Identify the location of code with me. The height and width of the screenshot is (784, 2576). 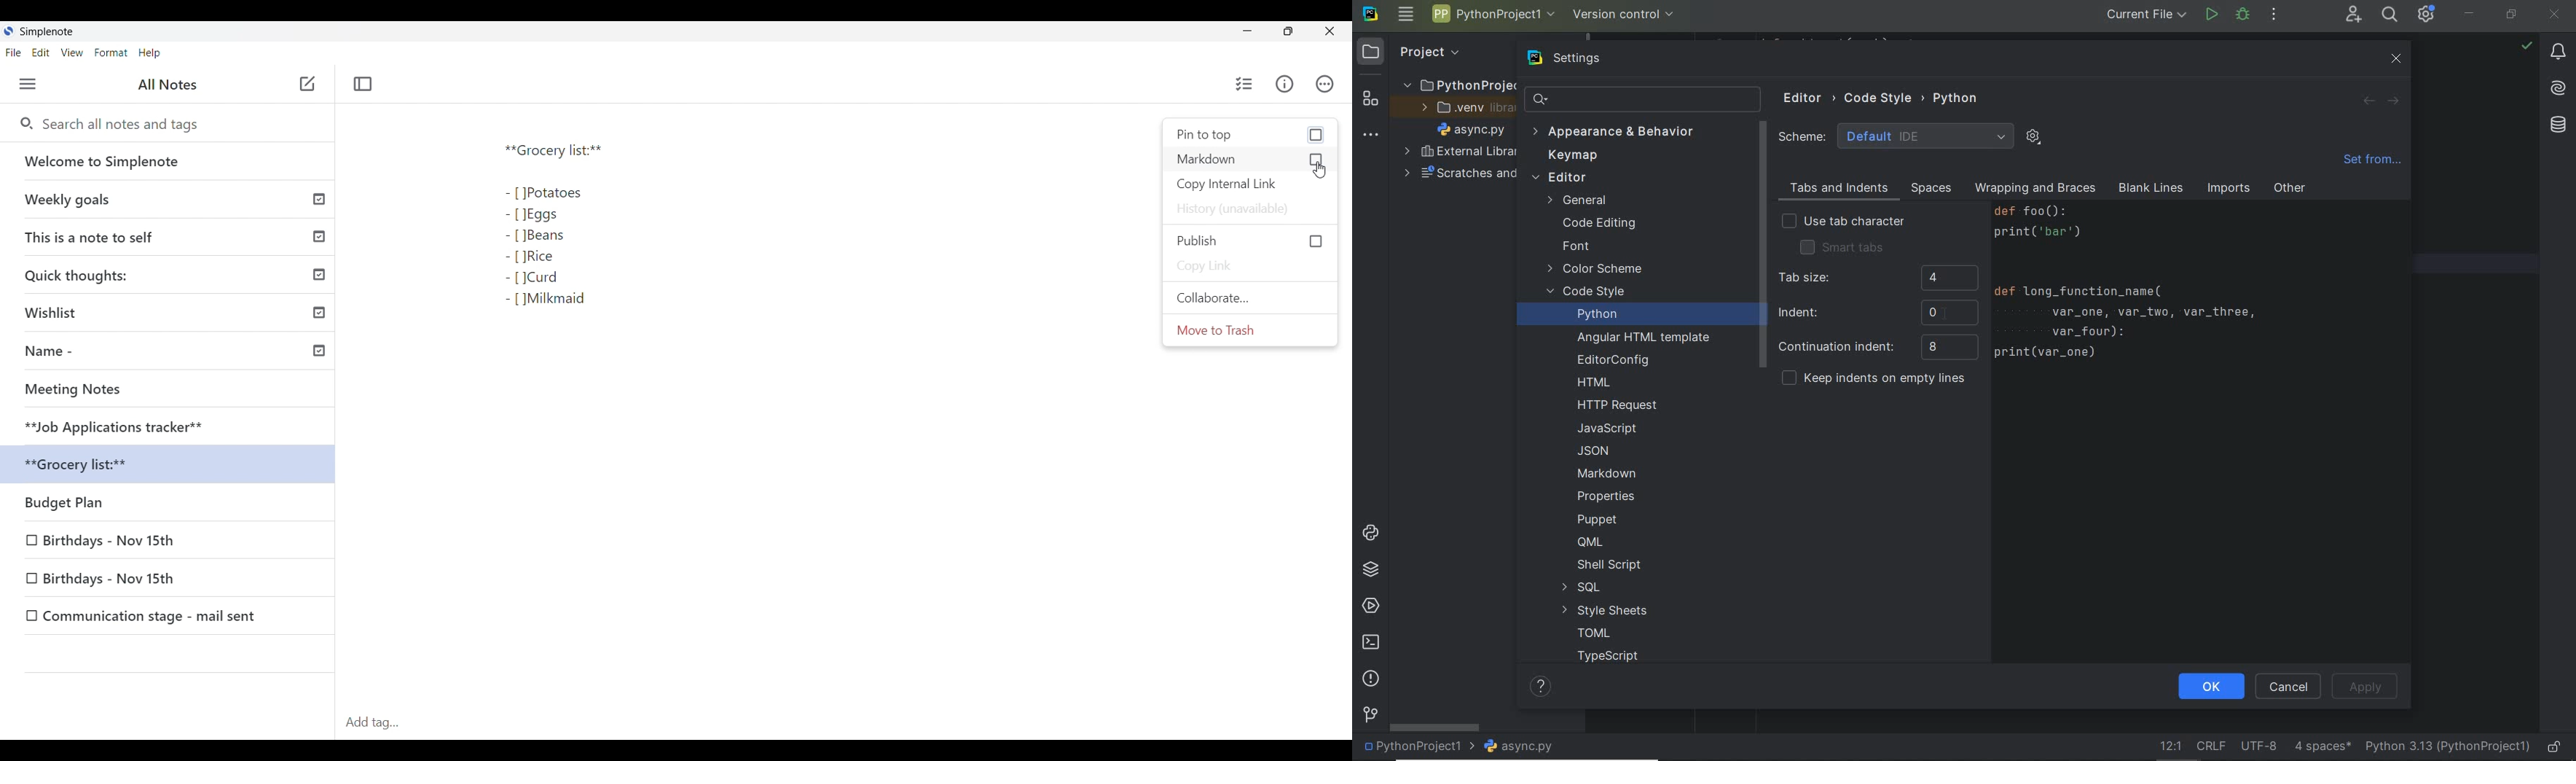
(2354, 17).